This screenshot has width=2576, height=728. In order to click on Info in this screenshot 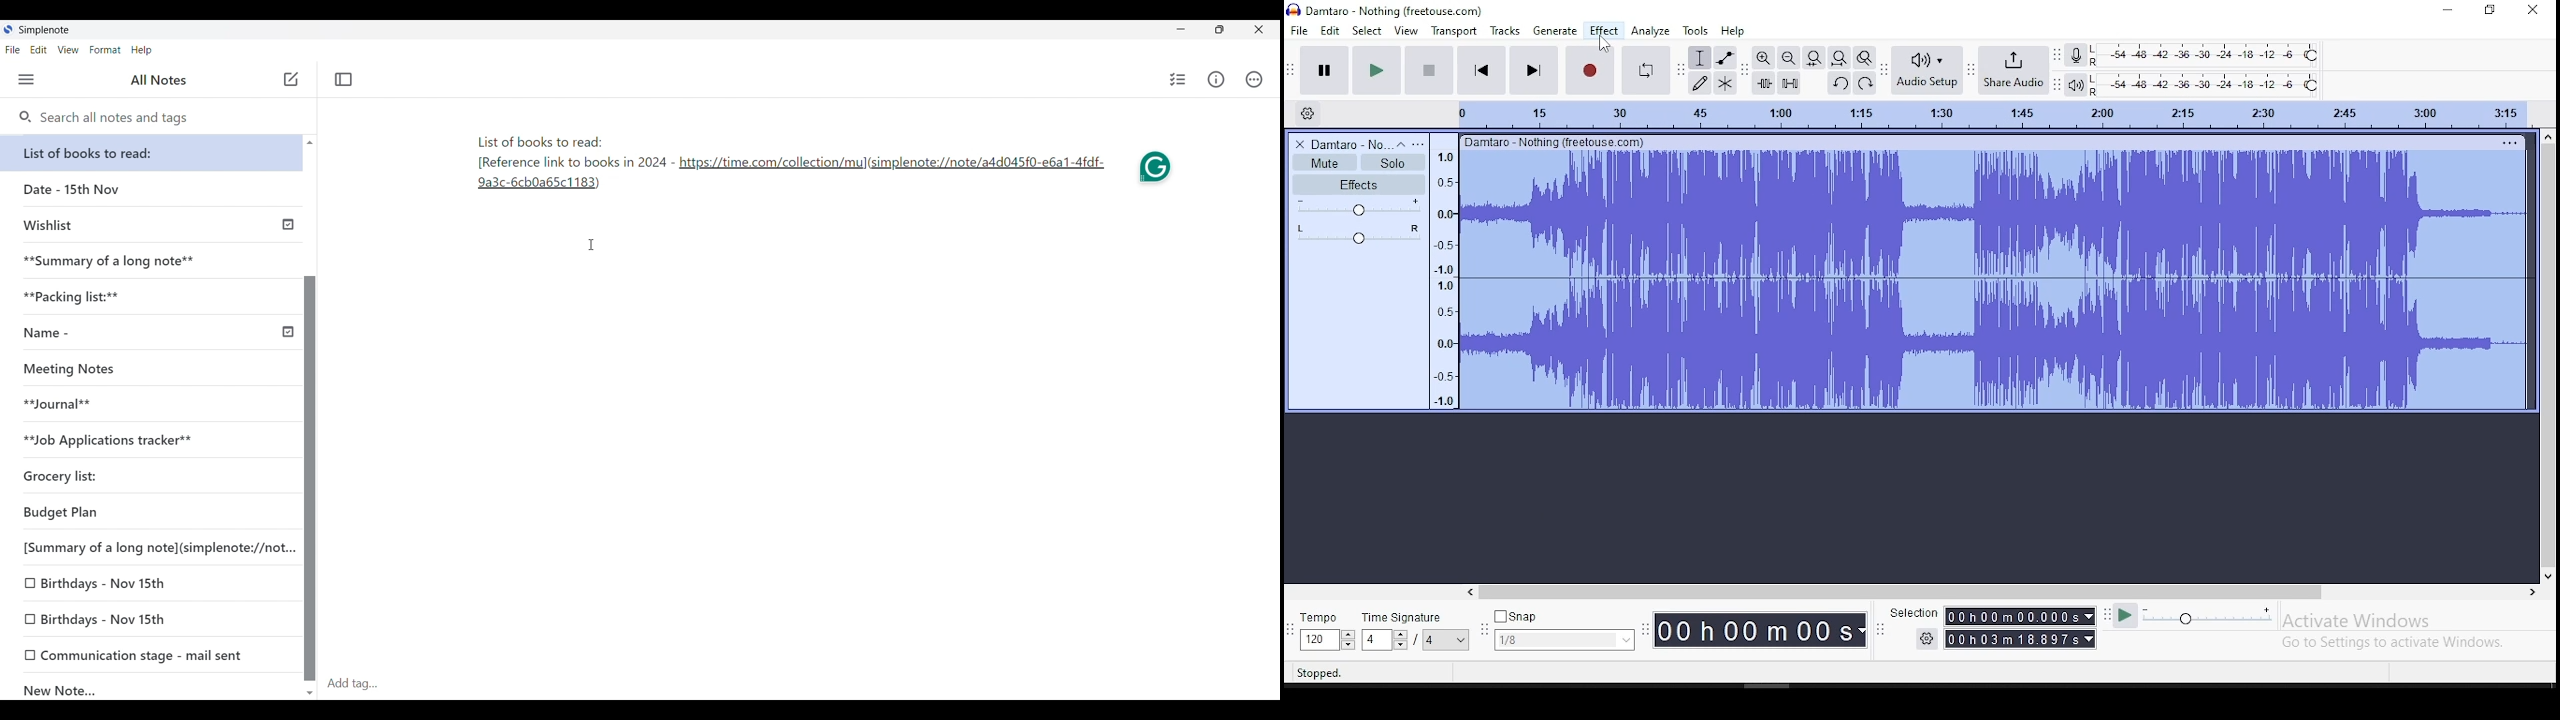, I will do `click(1216, 79)`.